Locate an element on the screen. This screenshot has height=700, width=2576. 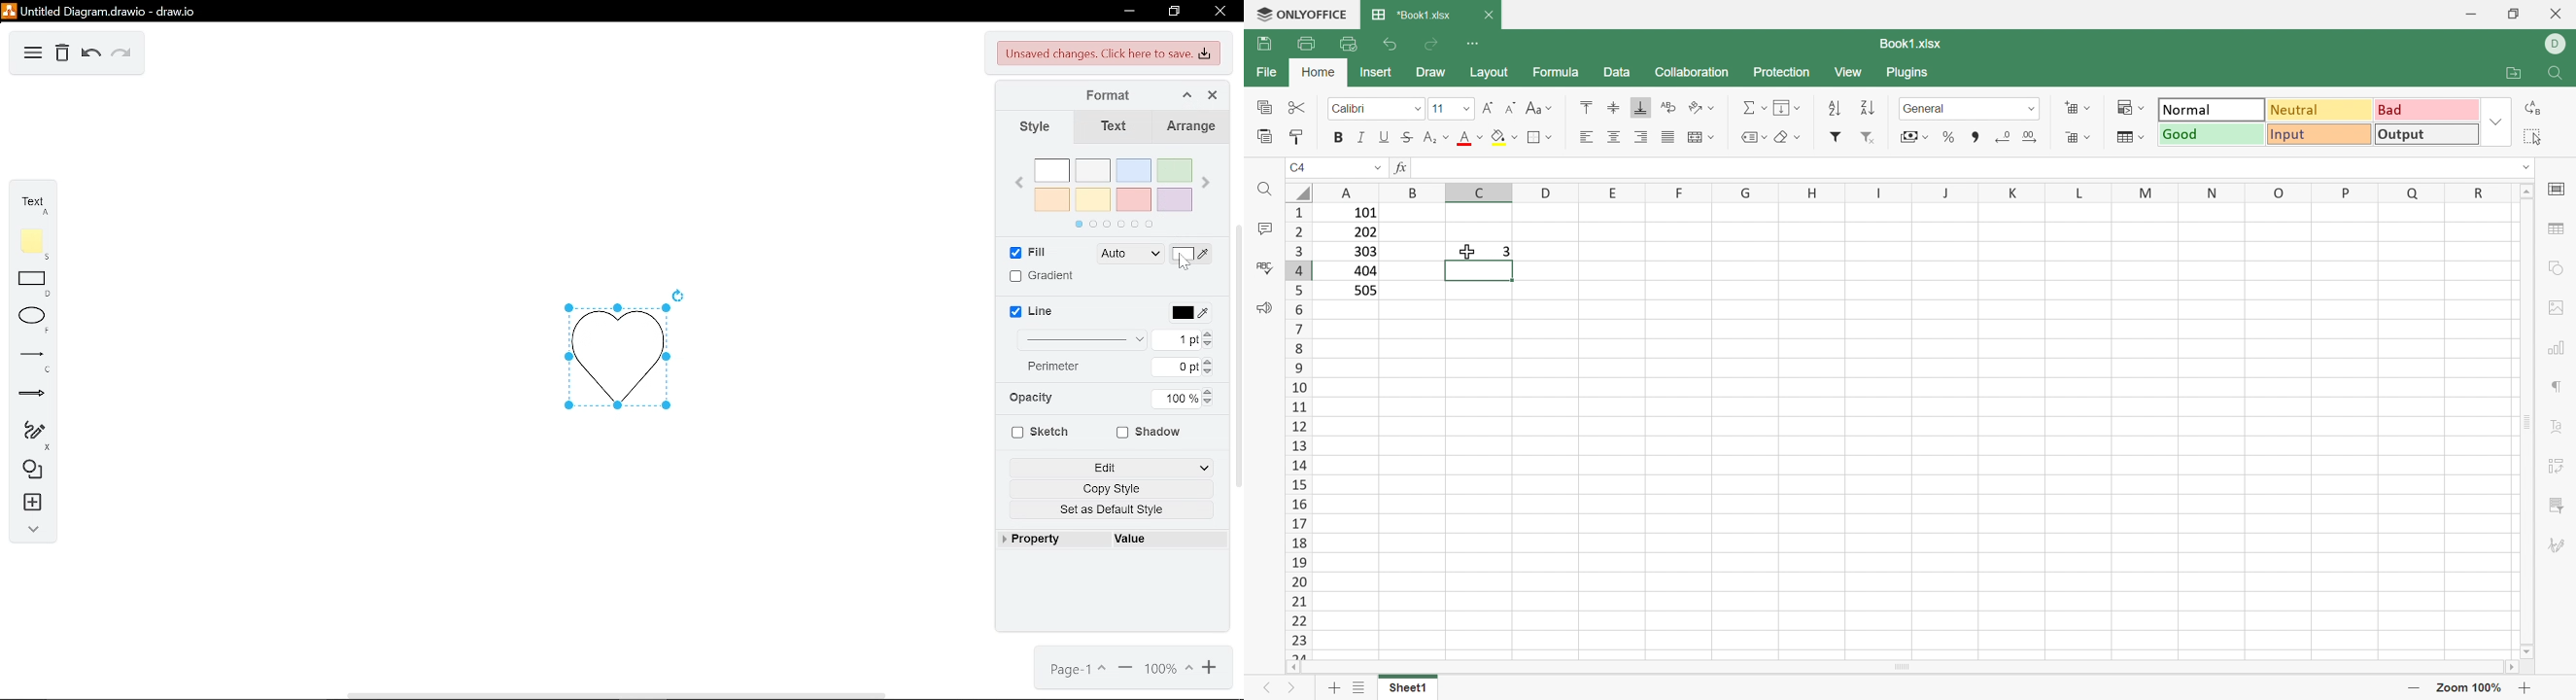
Neutral is located at coordinates (2321, 109).